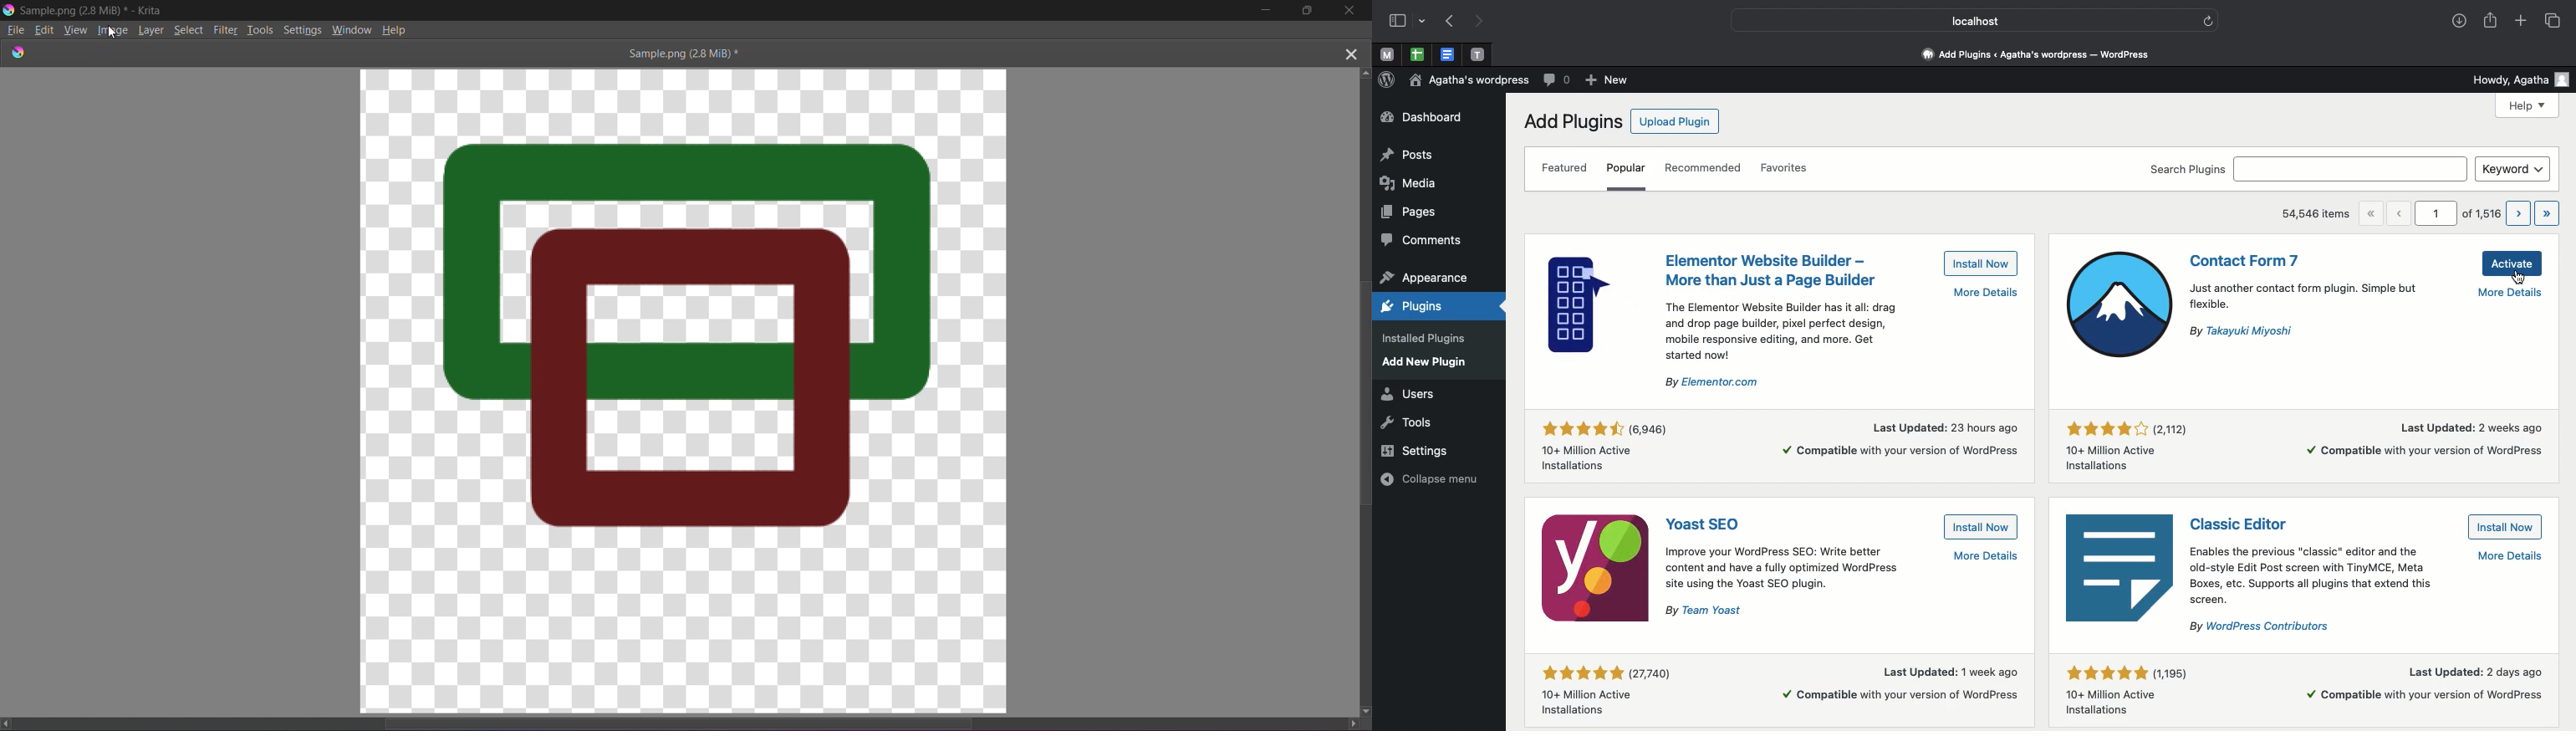  Describe the element at coordinates (1600, 304) in the screenshot. I see `Icon` at that location.